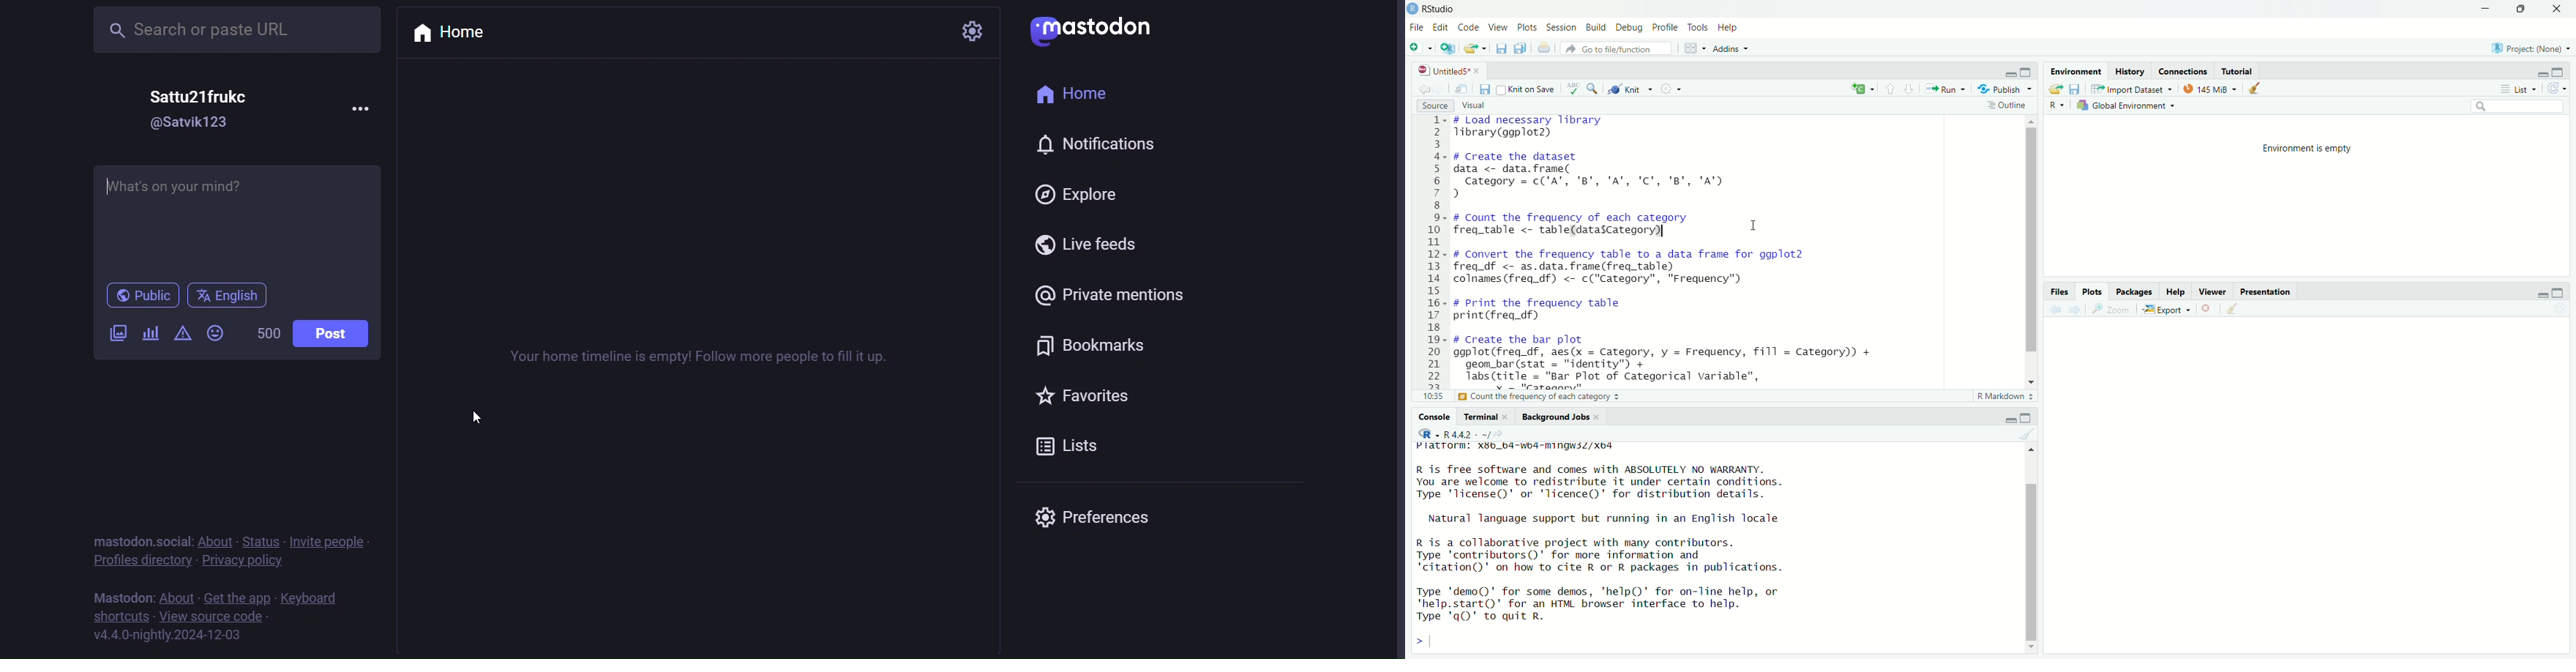  Describe the element at coordinates (2541, 296) in the screenshot. I see `minimize` at that location.